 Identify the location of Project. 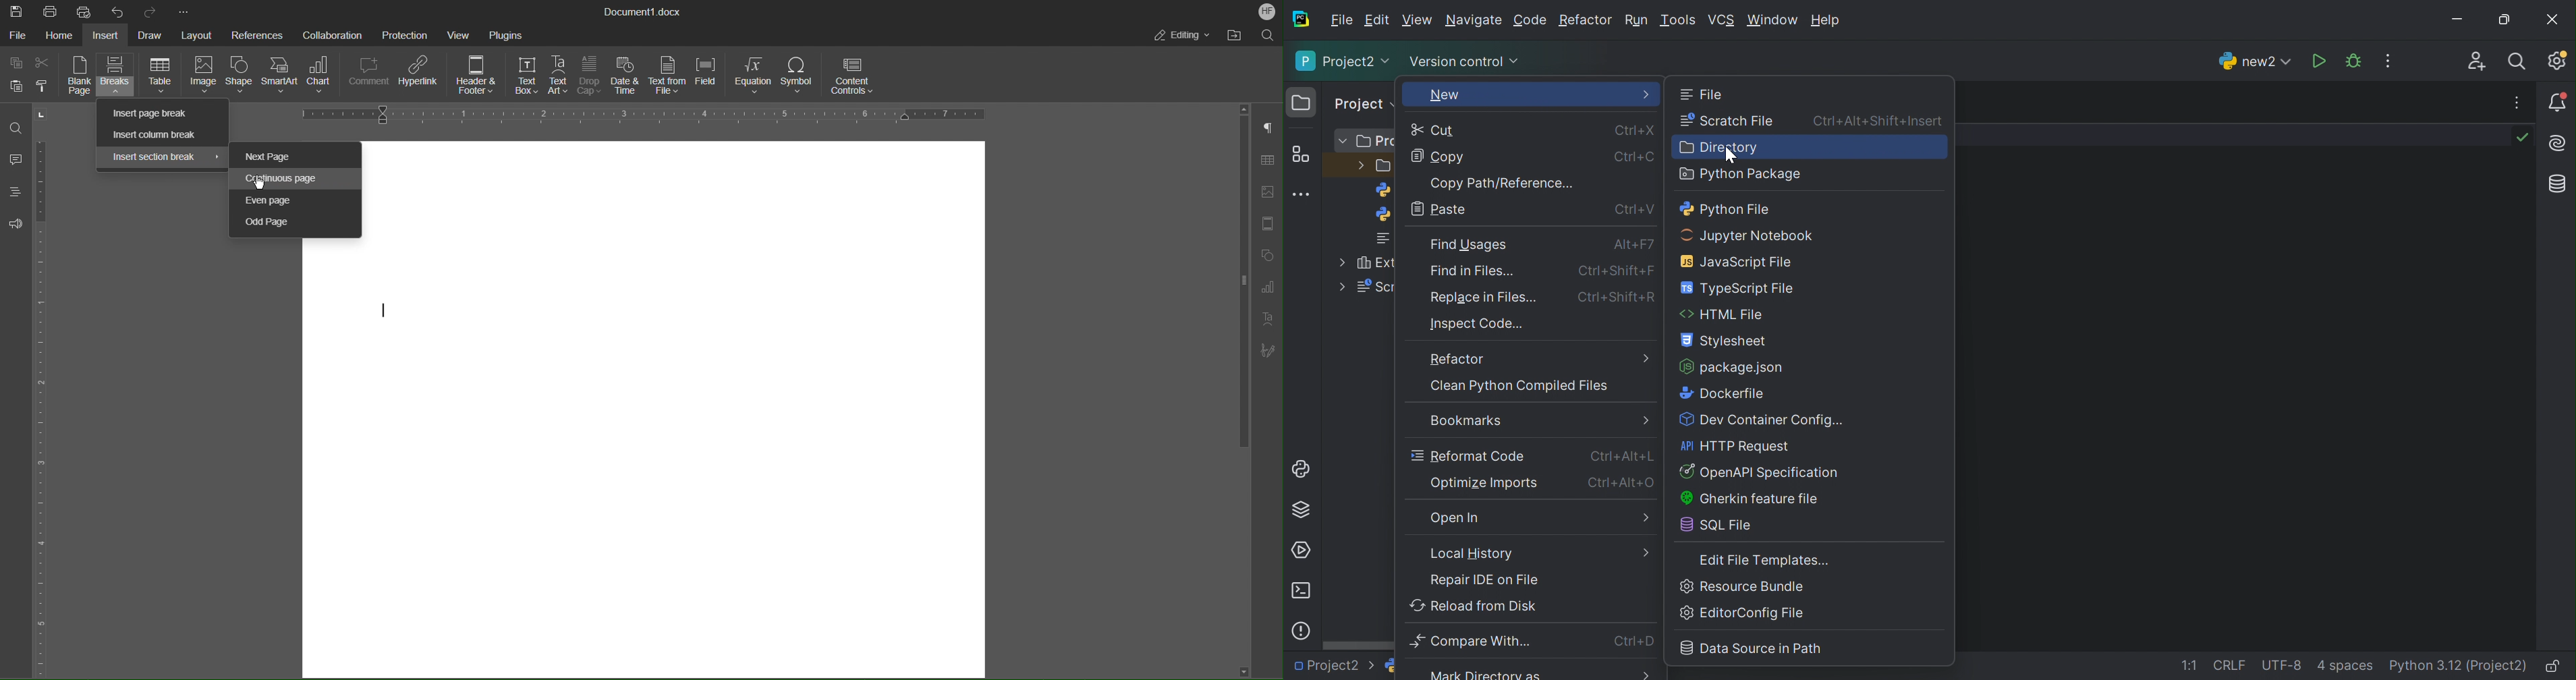
(1361, 103).